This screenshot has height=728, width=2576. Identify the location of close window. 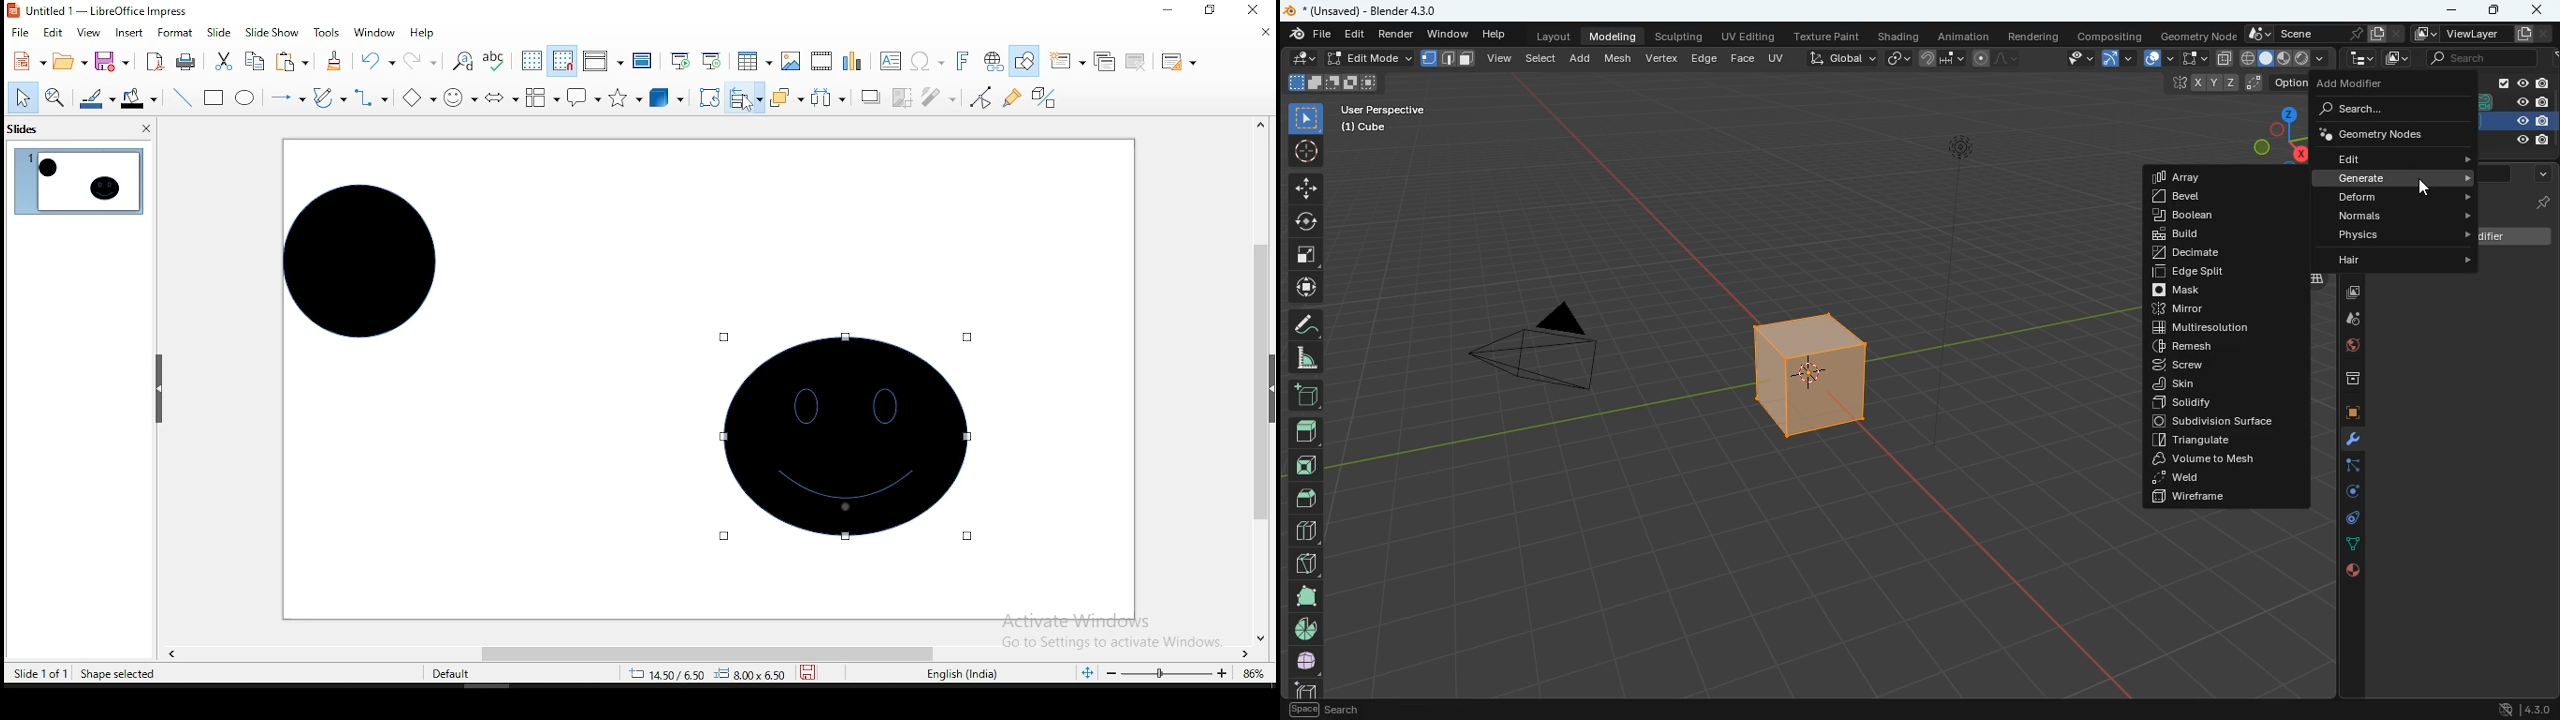
(1260, 11).